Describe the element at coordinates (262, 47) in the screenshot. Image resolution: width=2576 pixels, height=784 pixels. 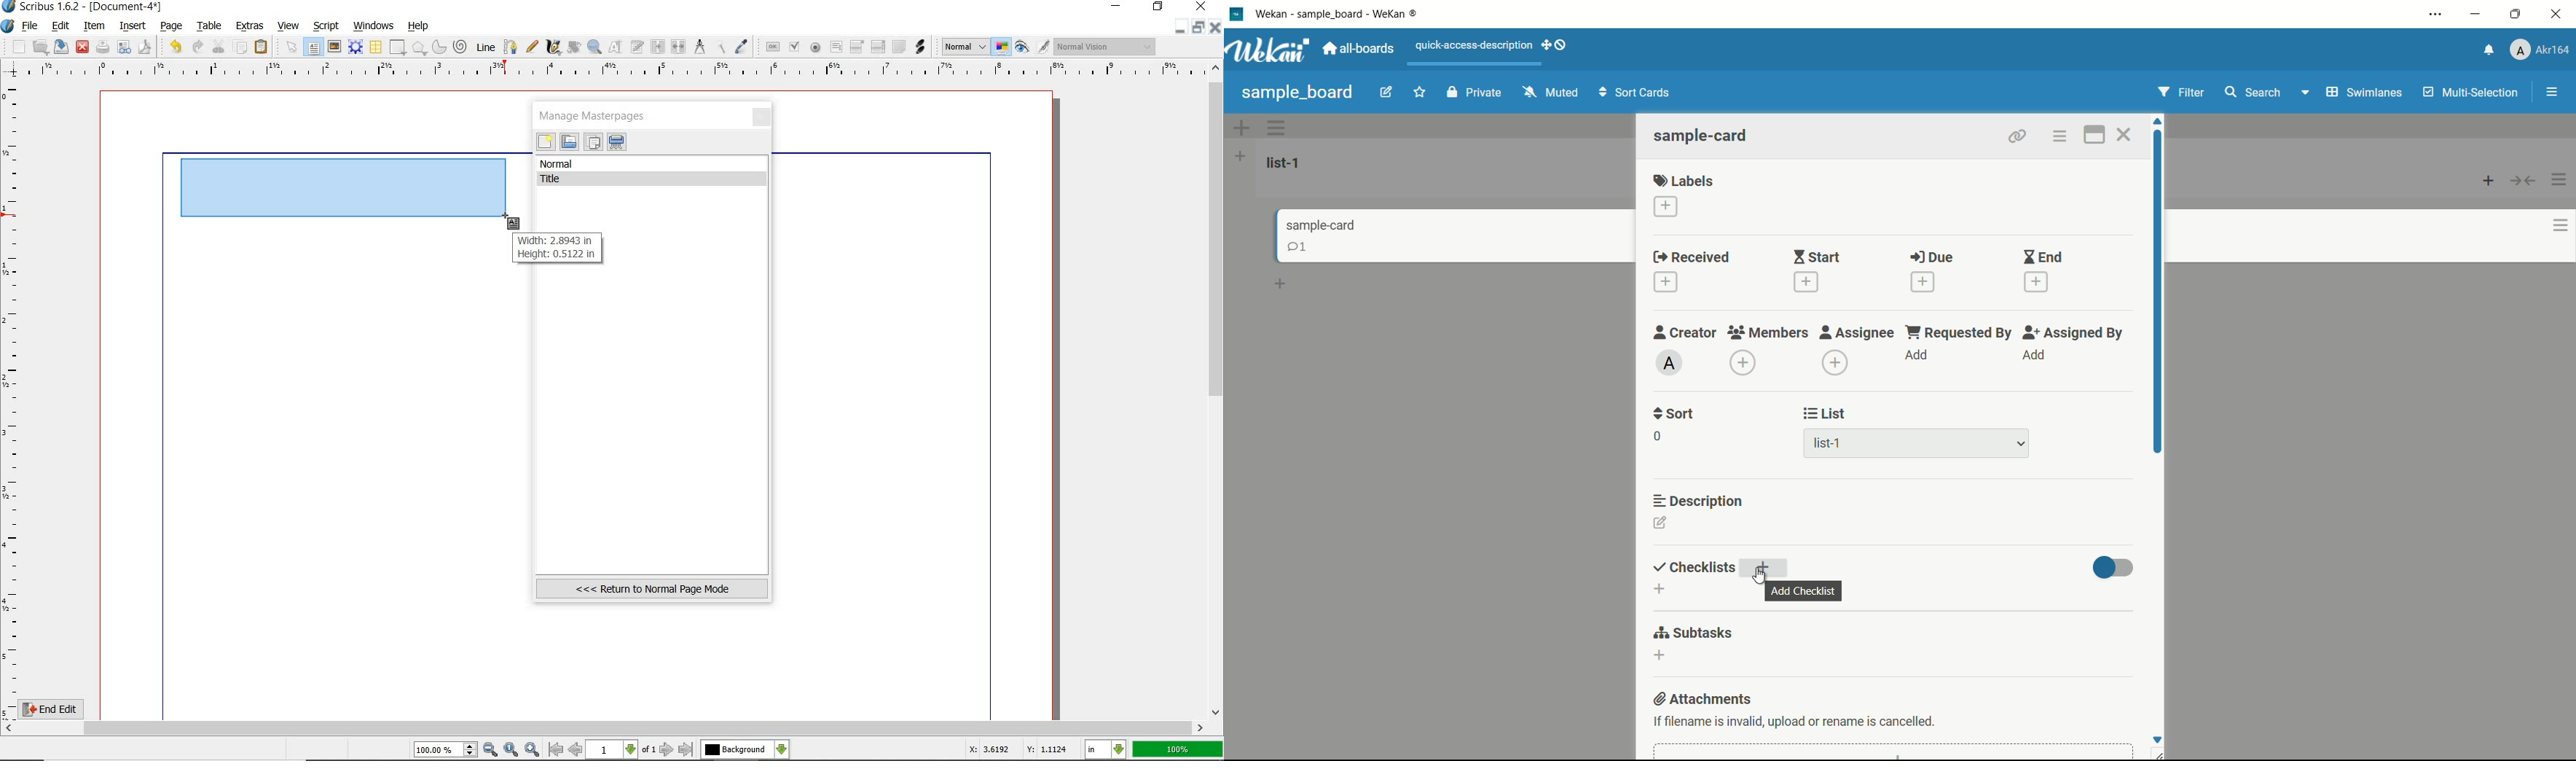
I see `paste` at that location.